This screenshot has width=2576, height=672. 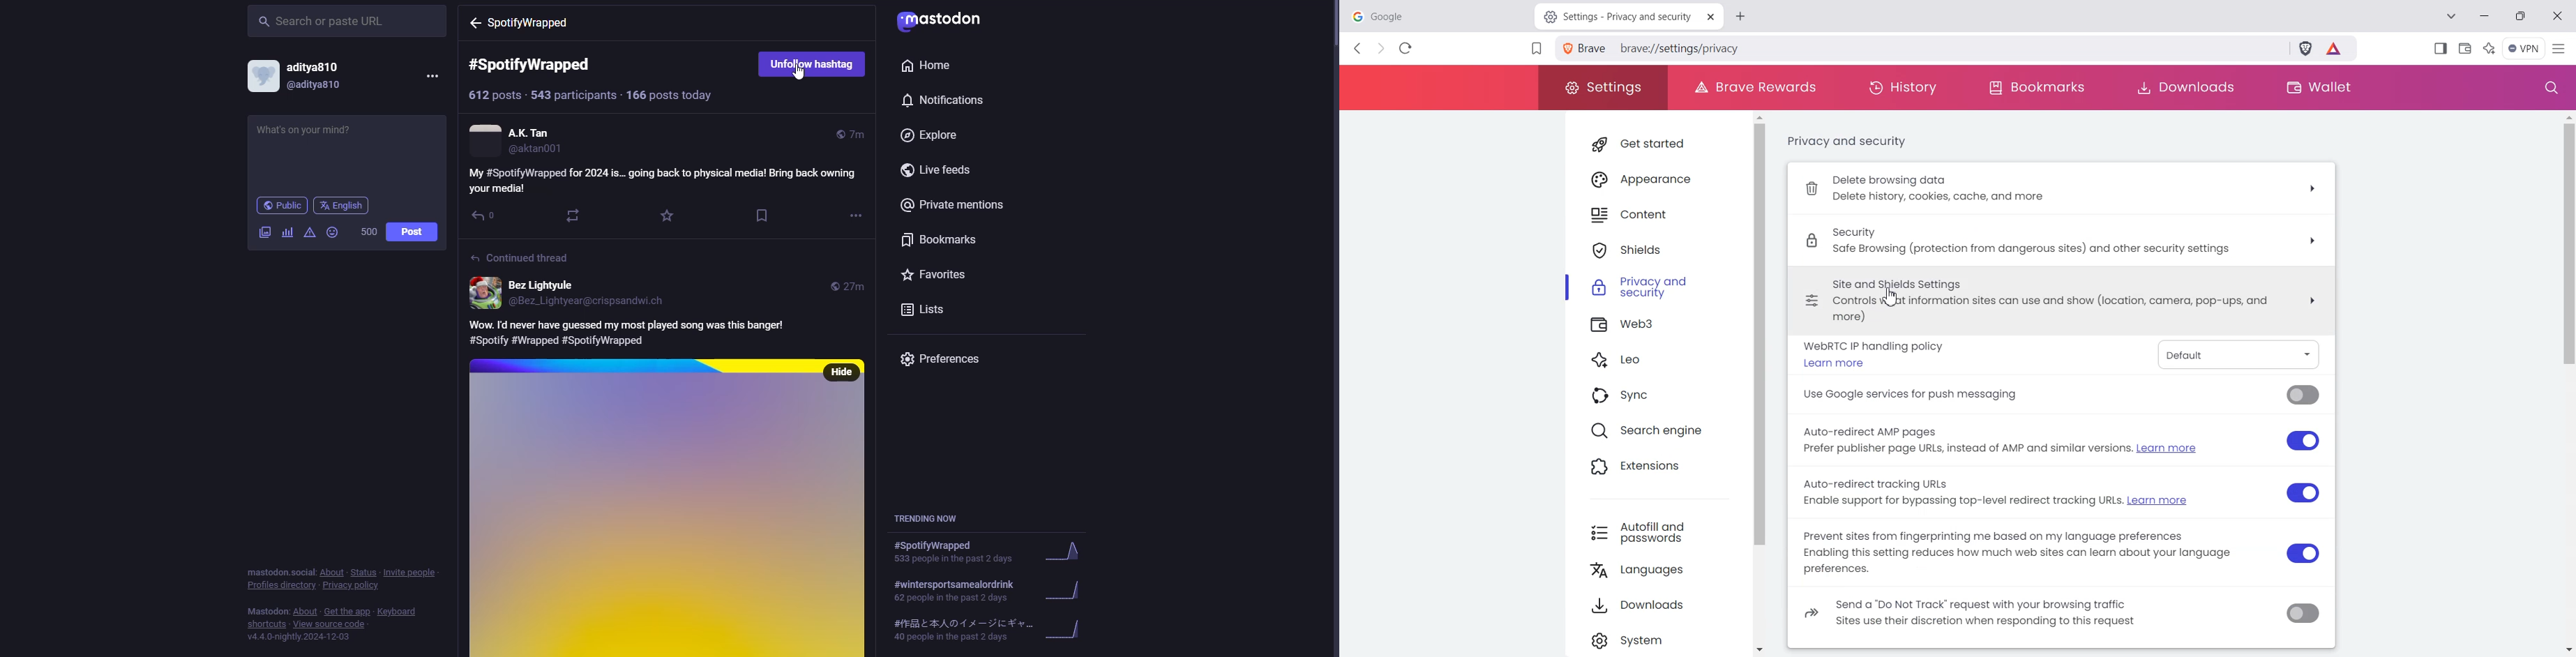 I want to click on Brave Rewards, so click(x=1752, y=88).